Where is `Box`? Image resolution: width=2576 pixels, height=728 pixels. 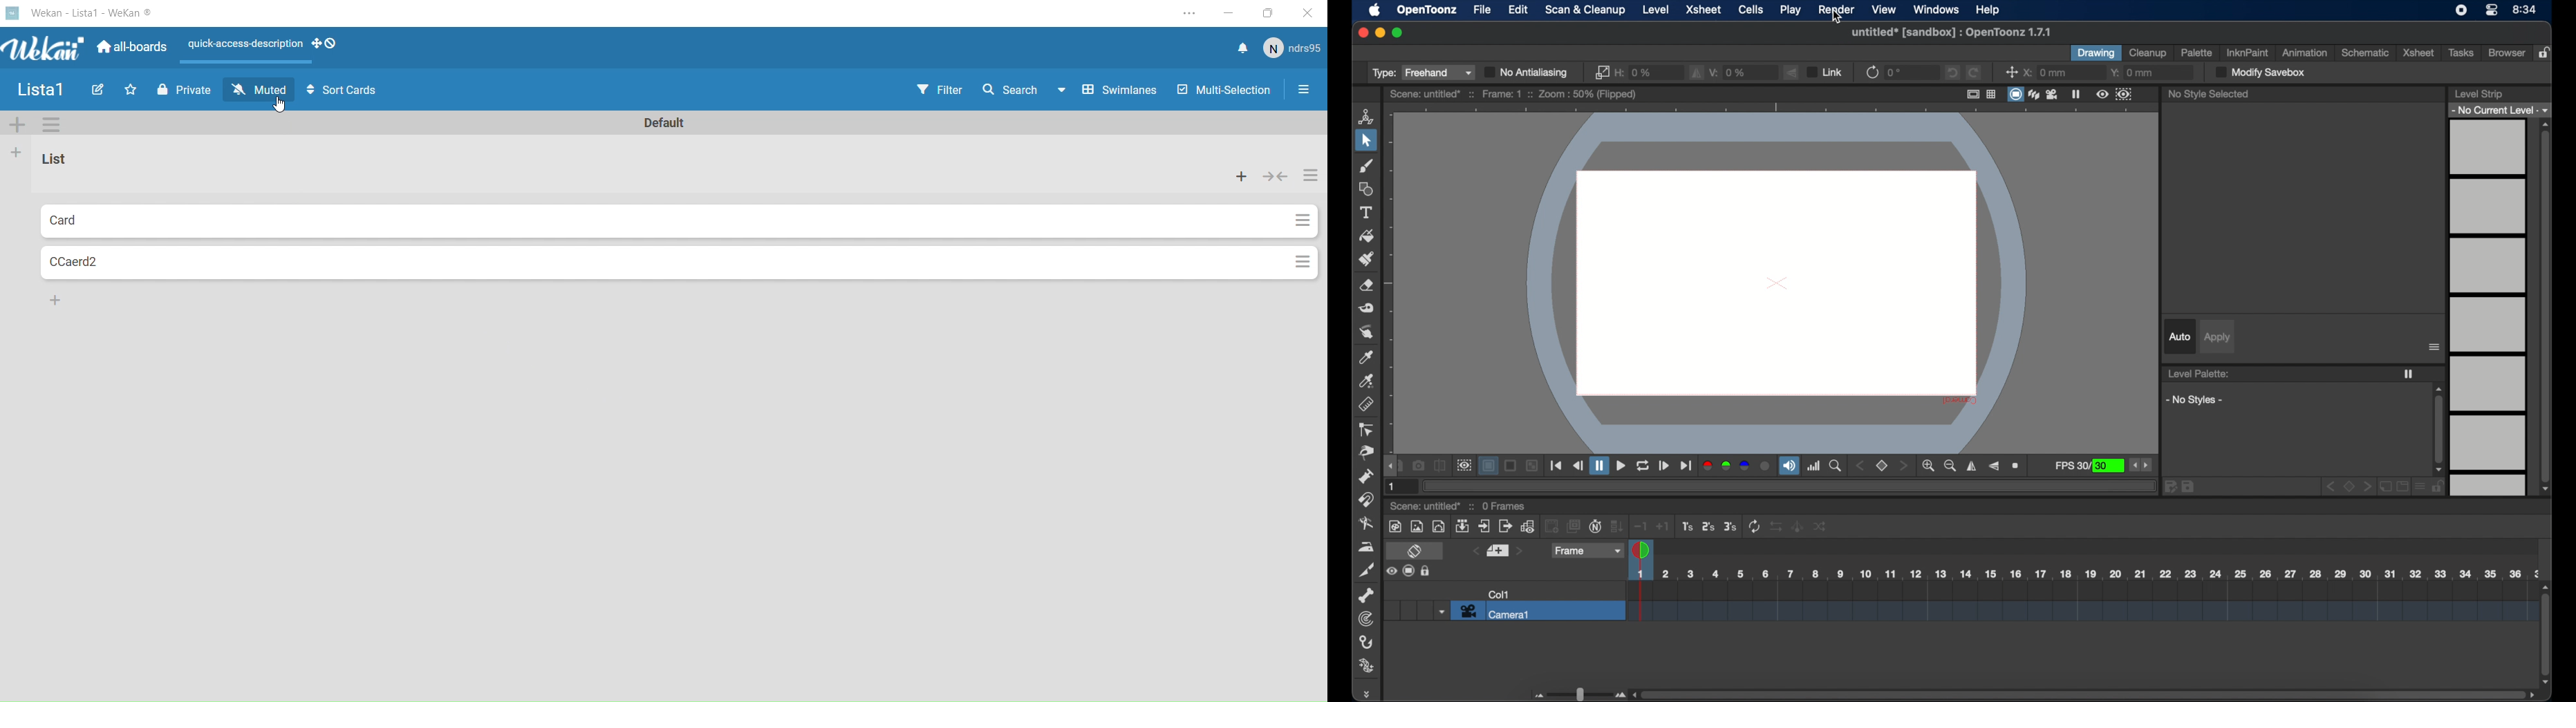 Box is located at coordinates (1274, 13).